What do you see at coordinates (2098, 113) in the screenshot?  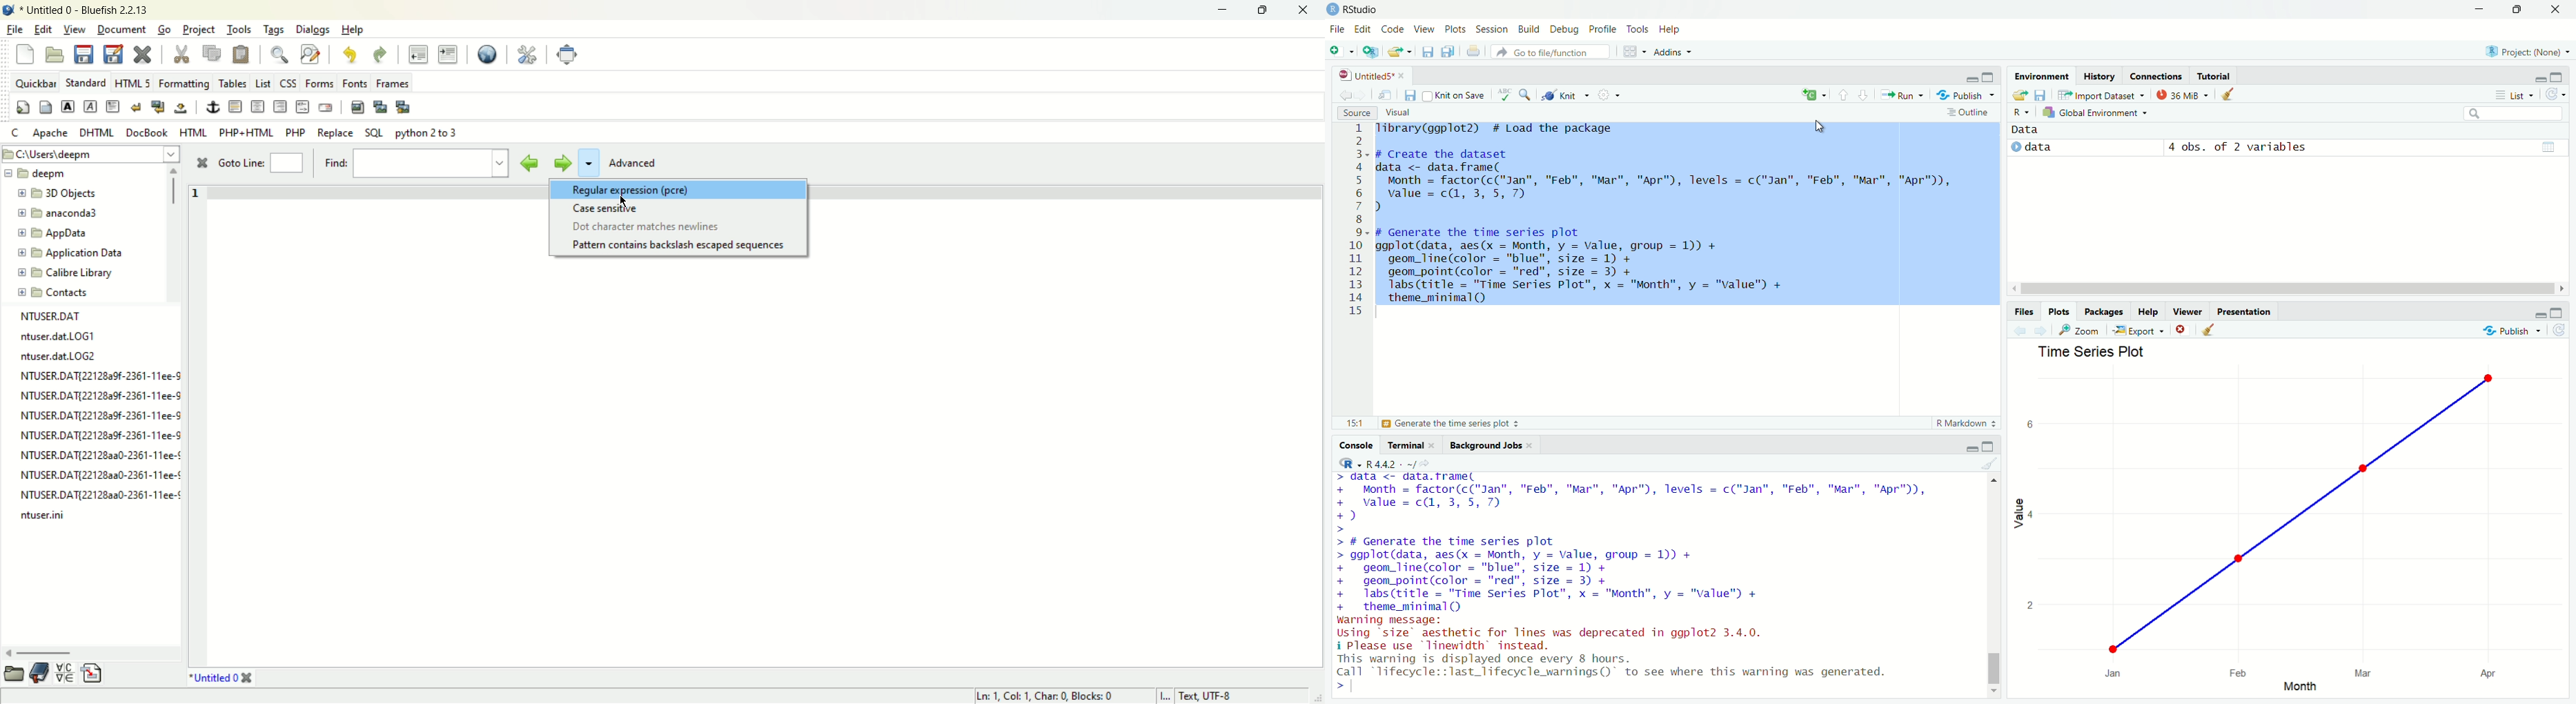 I see `global environment` at bounding box center [2098, 113].